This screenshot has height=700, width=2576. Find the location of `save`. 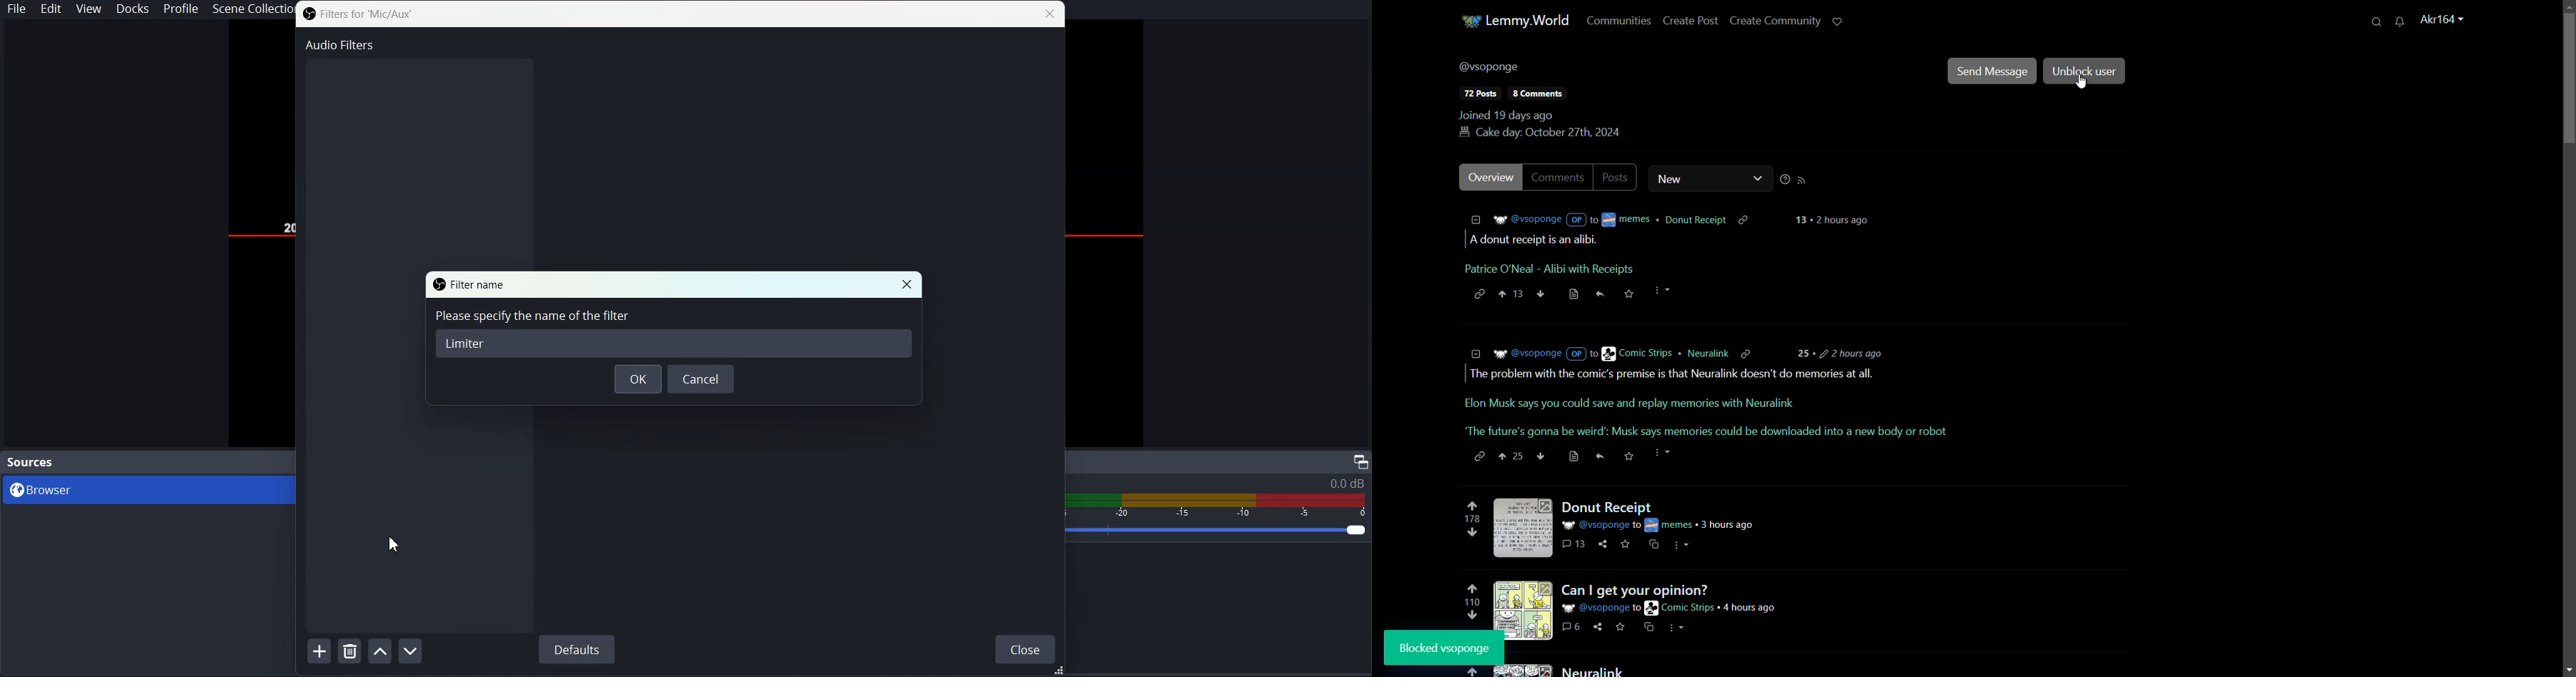

save is located at coordinates (1629, 293).